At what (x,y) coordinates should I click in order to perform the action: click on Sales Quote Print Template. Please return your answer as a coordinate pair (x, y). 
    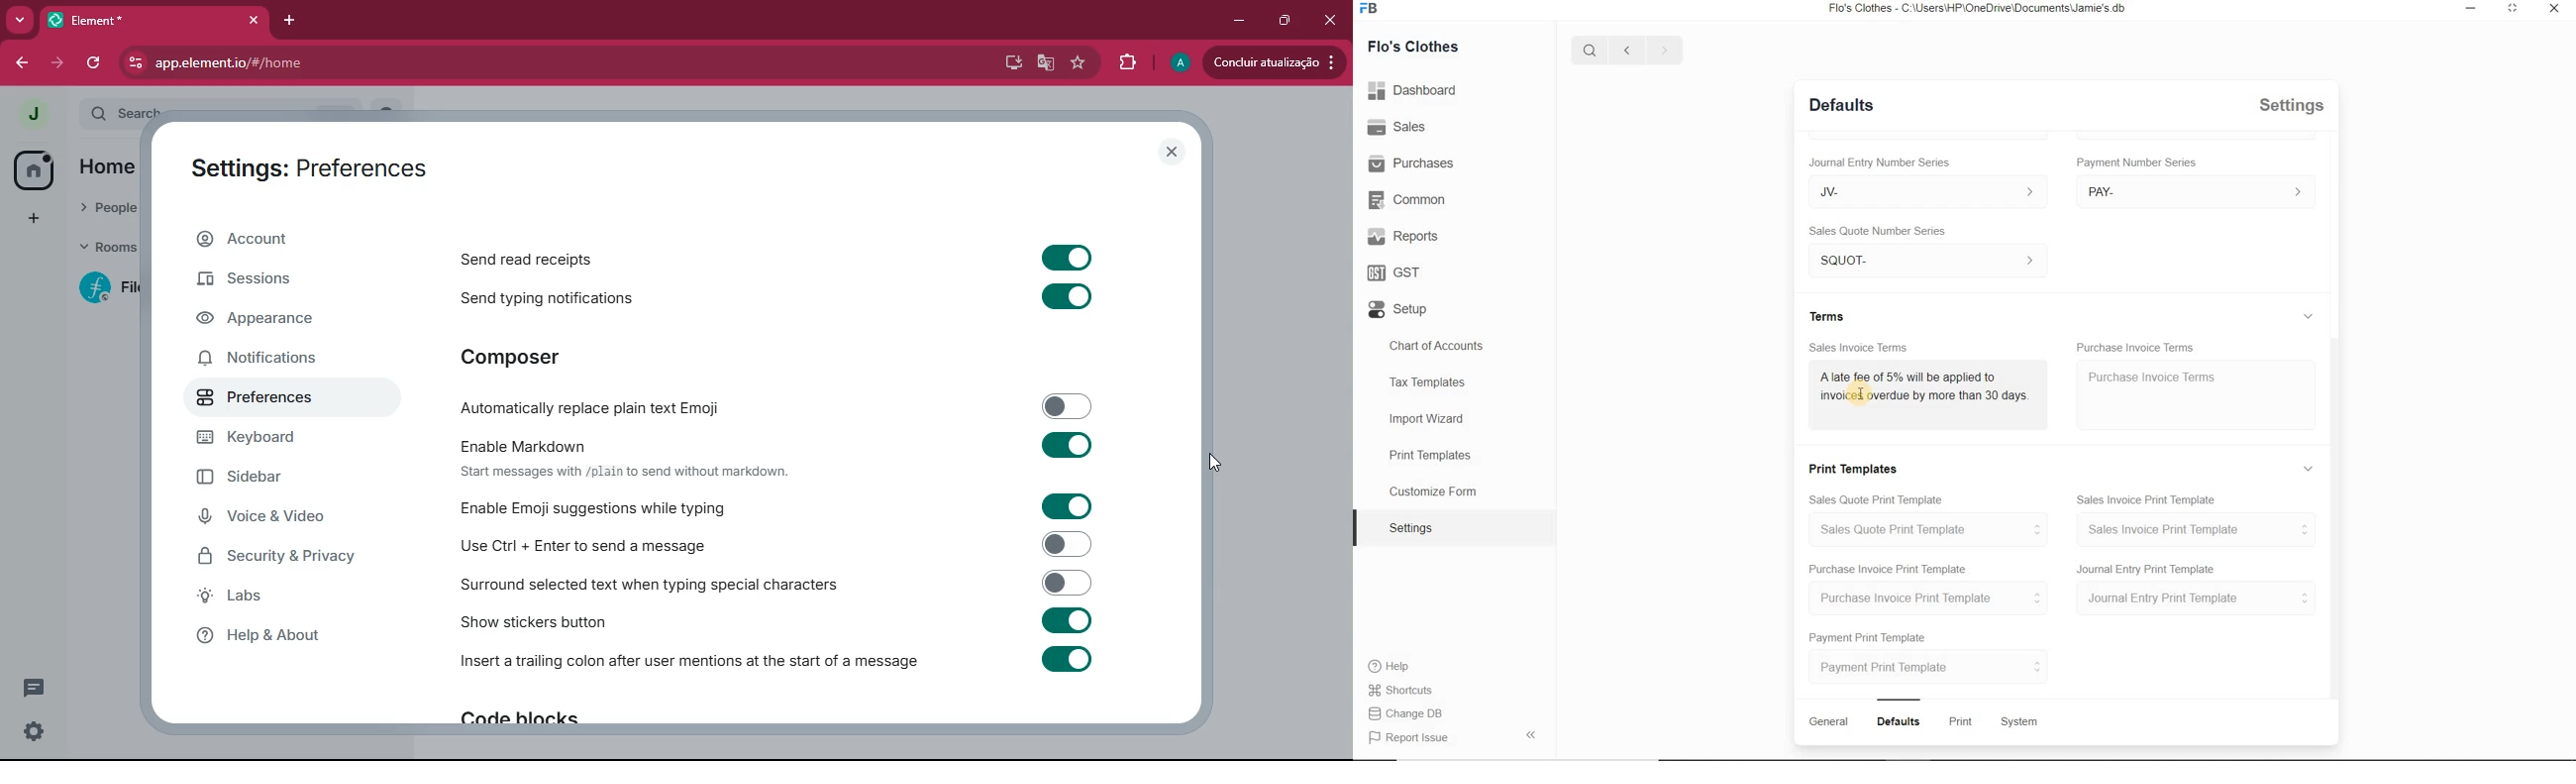
    Looking at the image, I should click on (1934, 529).